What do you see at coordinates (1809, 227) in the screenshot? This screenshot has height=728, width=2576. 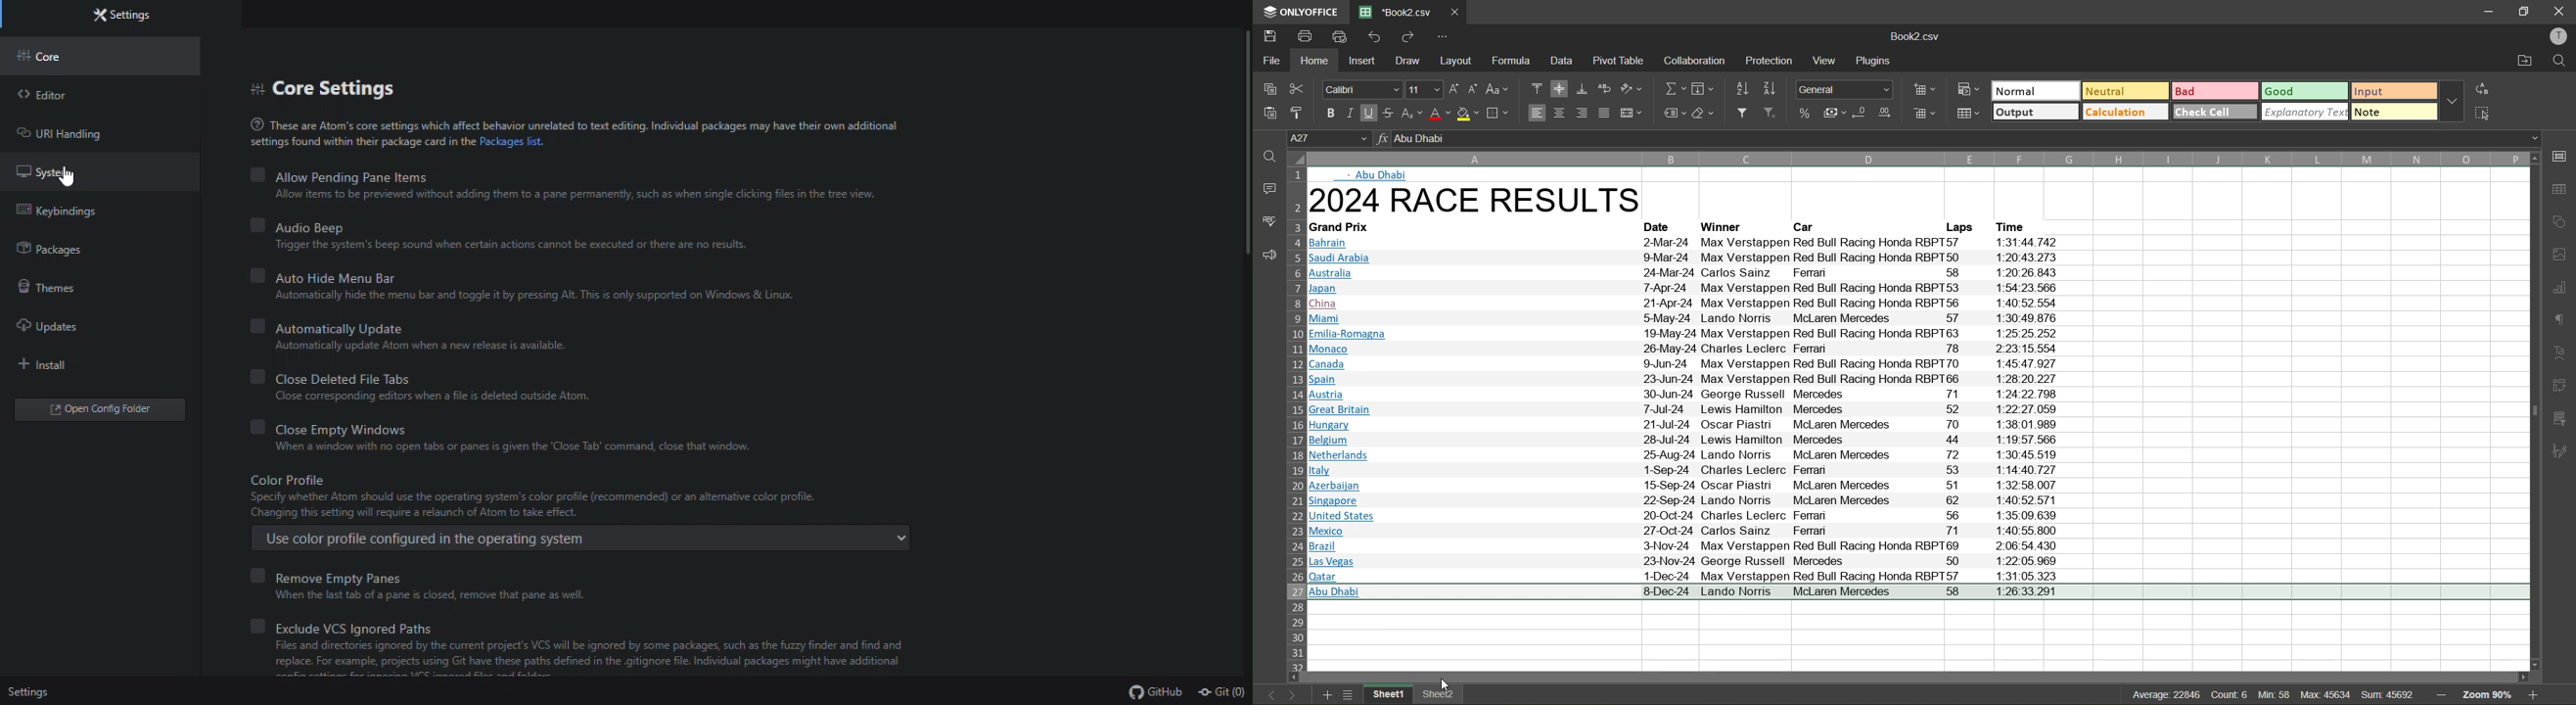 I see `text info` at bounding box center [1809, 227].